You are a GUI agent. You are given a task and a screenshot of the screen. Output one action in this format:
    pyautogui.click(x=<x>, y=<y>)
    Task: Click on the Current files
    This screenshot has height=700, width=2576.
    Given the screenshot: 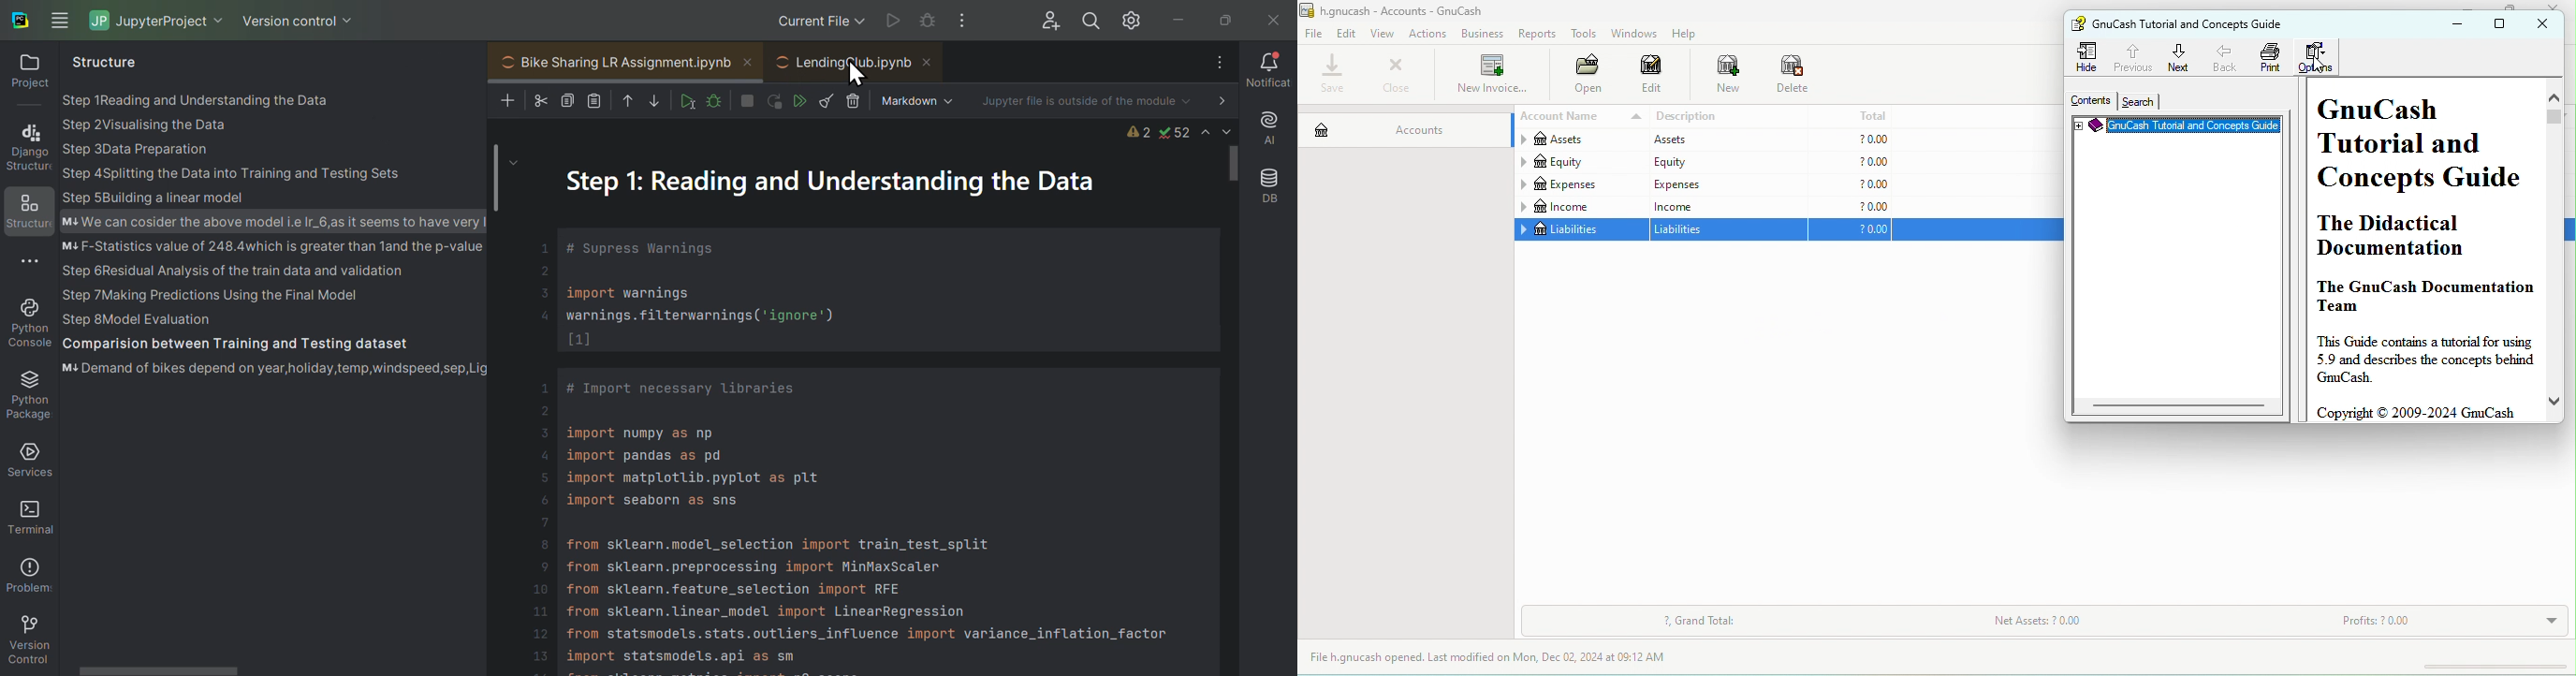 What is the action you would take?
    pyautogui.click(x=822, y=17)
    